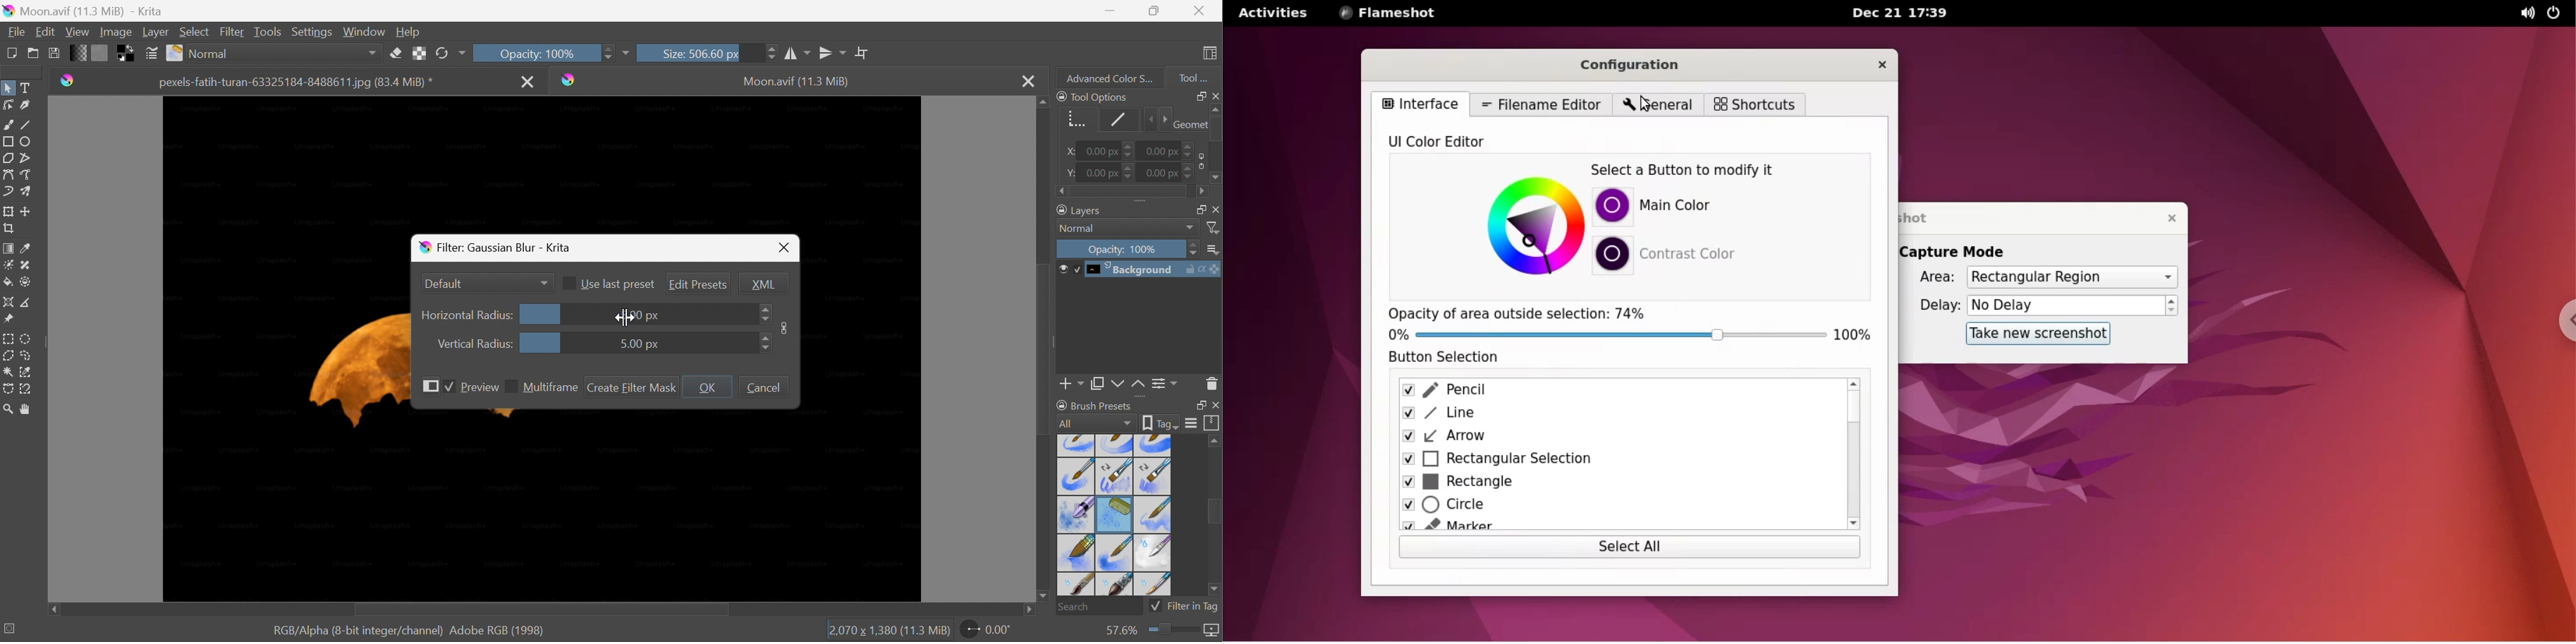 The image size is (2576, 644). Describe the element at coordinates (500, 248) in the screenshot. I see `Filter: Gaussian Blur - Krita` at that location.